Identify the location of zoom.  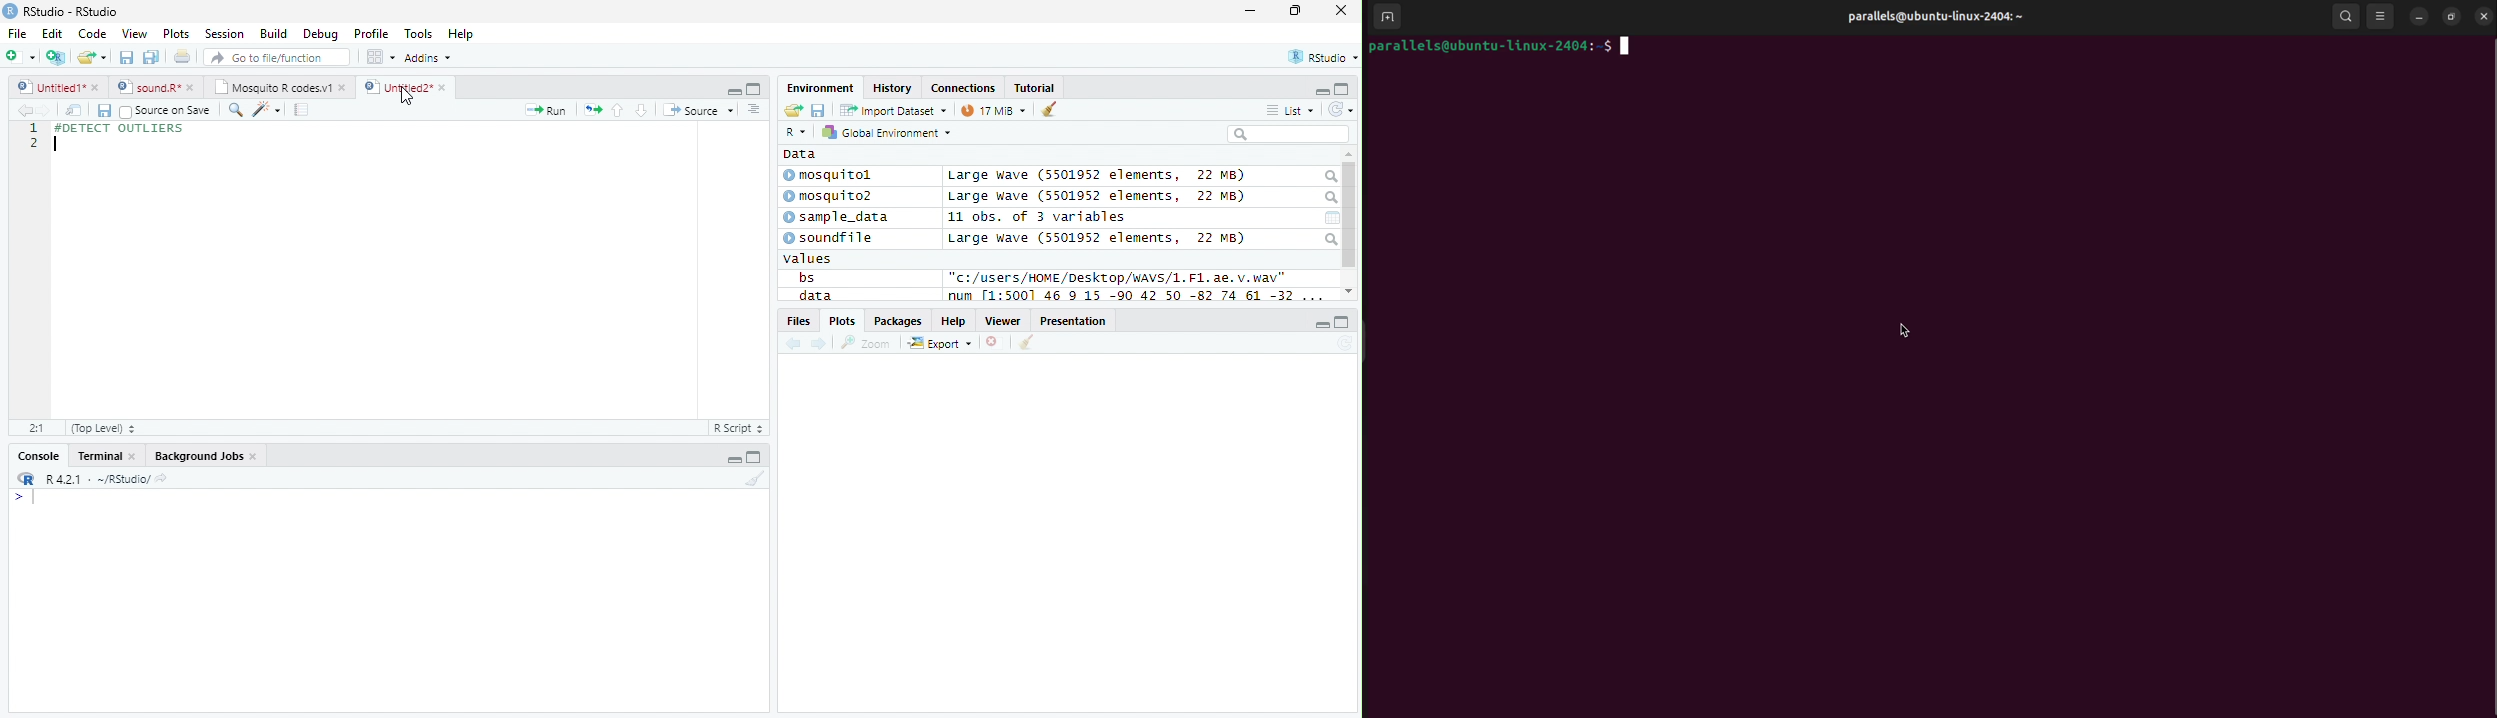
(866, 342).